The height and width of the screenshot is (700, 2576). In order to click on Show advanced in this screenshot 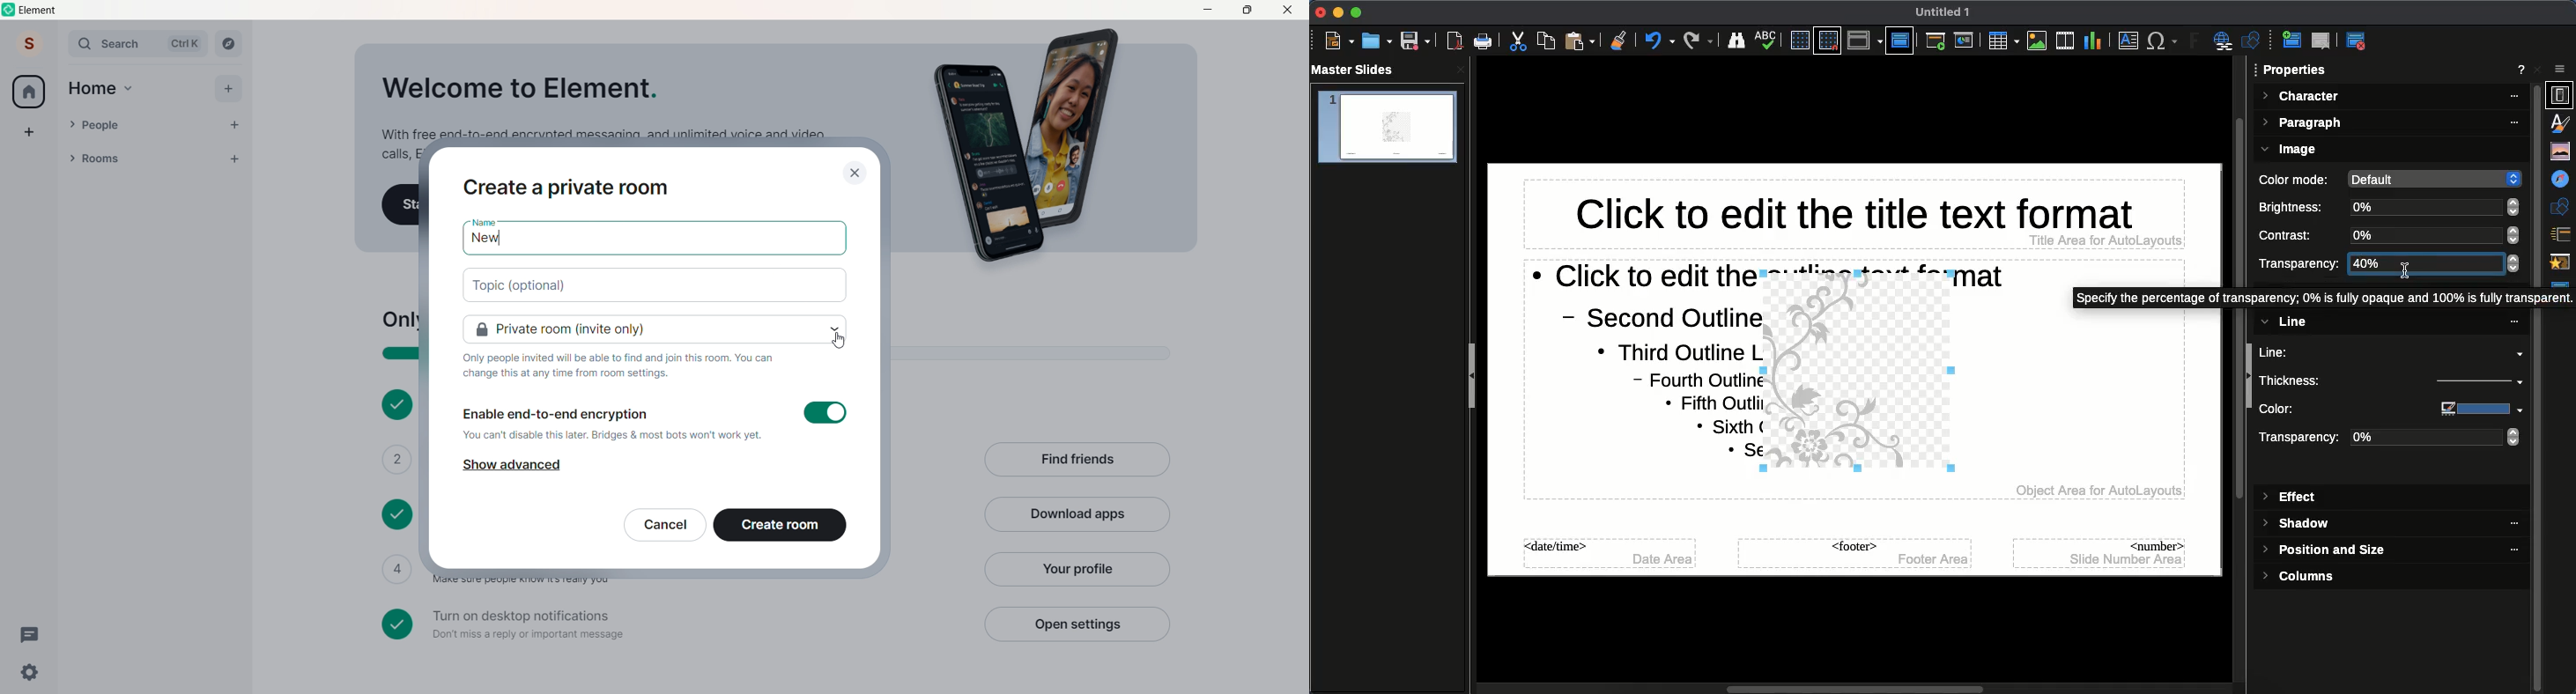, I will do `click(511, 466)`.